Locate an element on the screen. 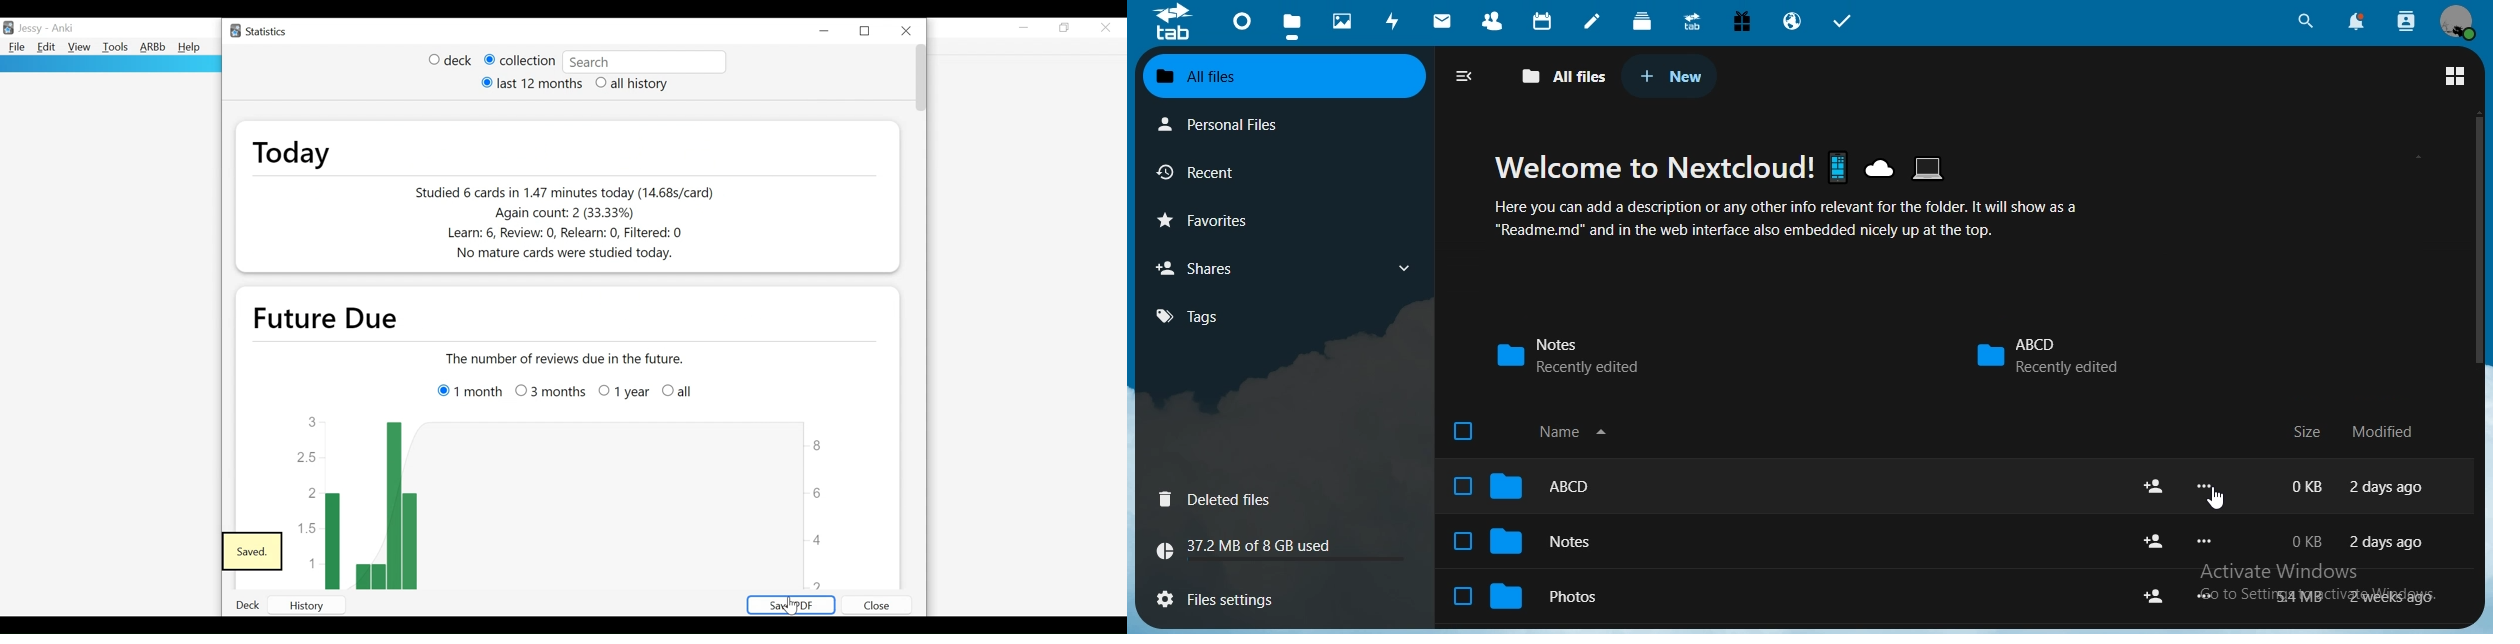 The image size is (2520, 644). size is located at coordinates (2310, 432).